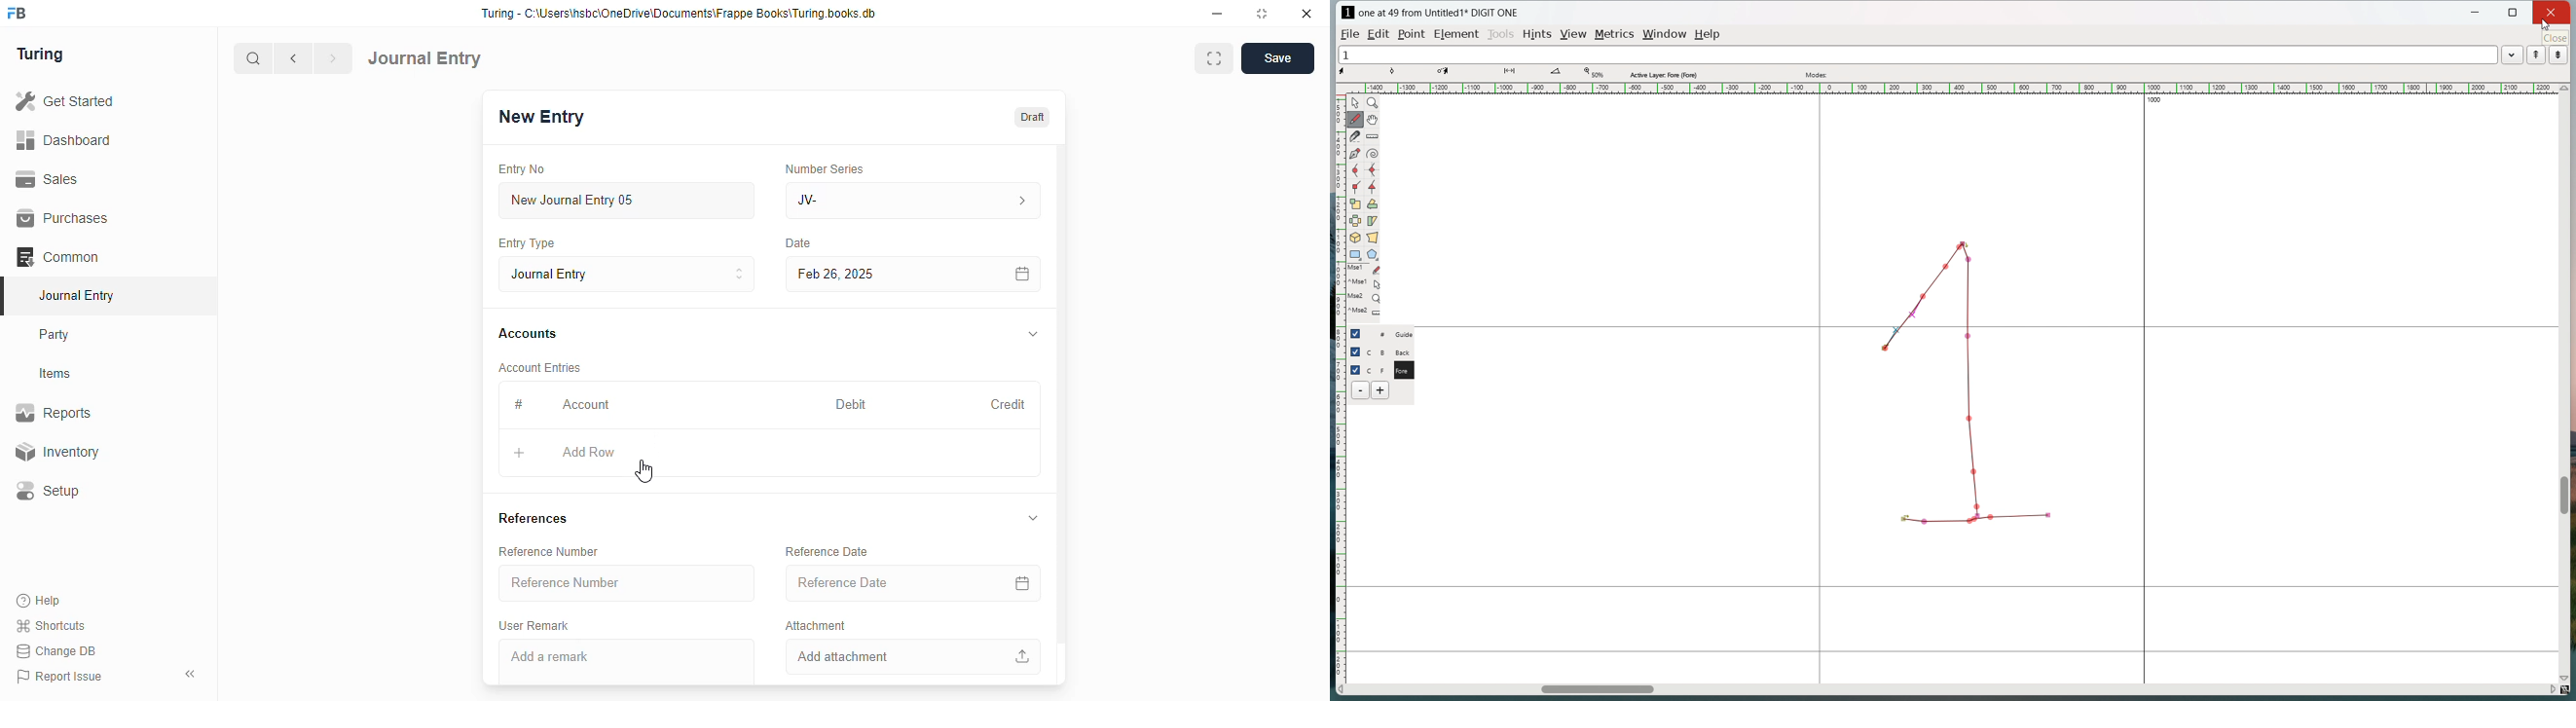  Describe the element at coordinates (1034, 335) in the screenshot. I see `toggle expand/collapse` at that location.